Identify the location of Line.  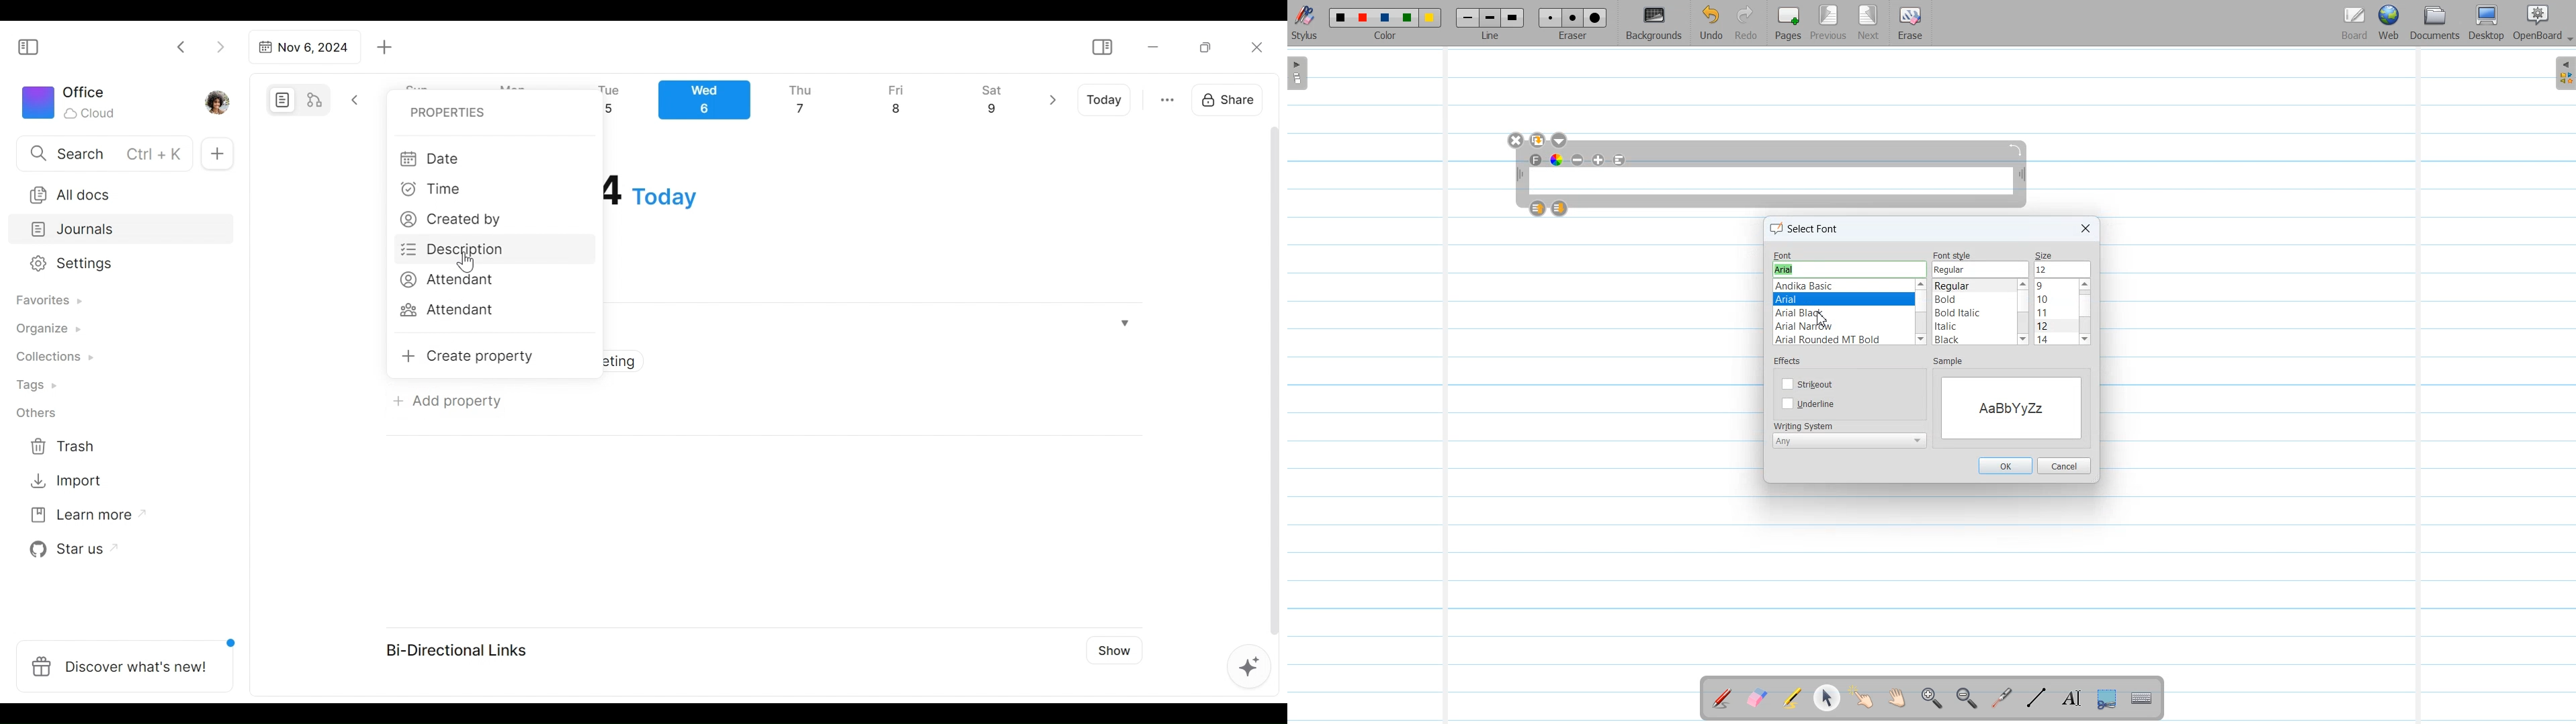
(1492, 23).